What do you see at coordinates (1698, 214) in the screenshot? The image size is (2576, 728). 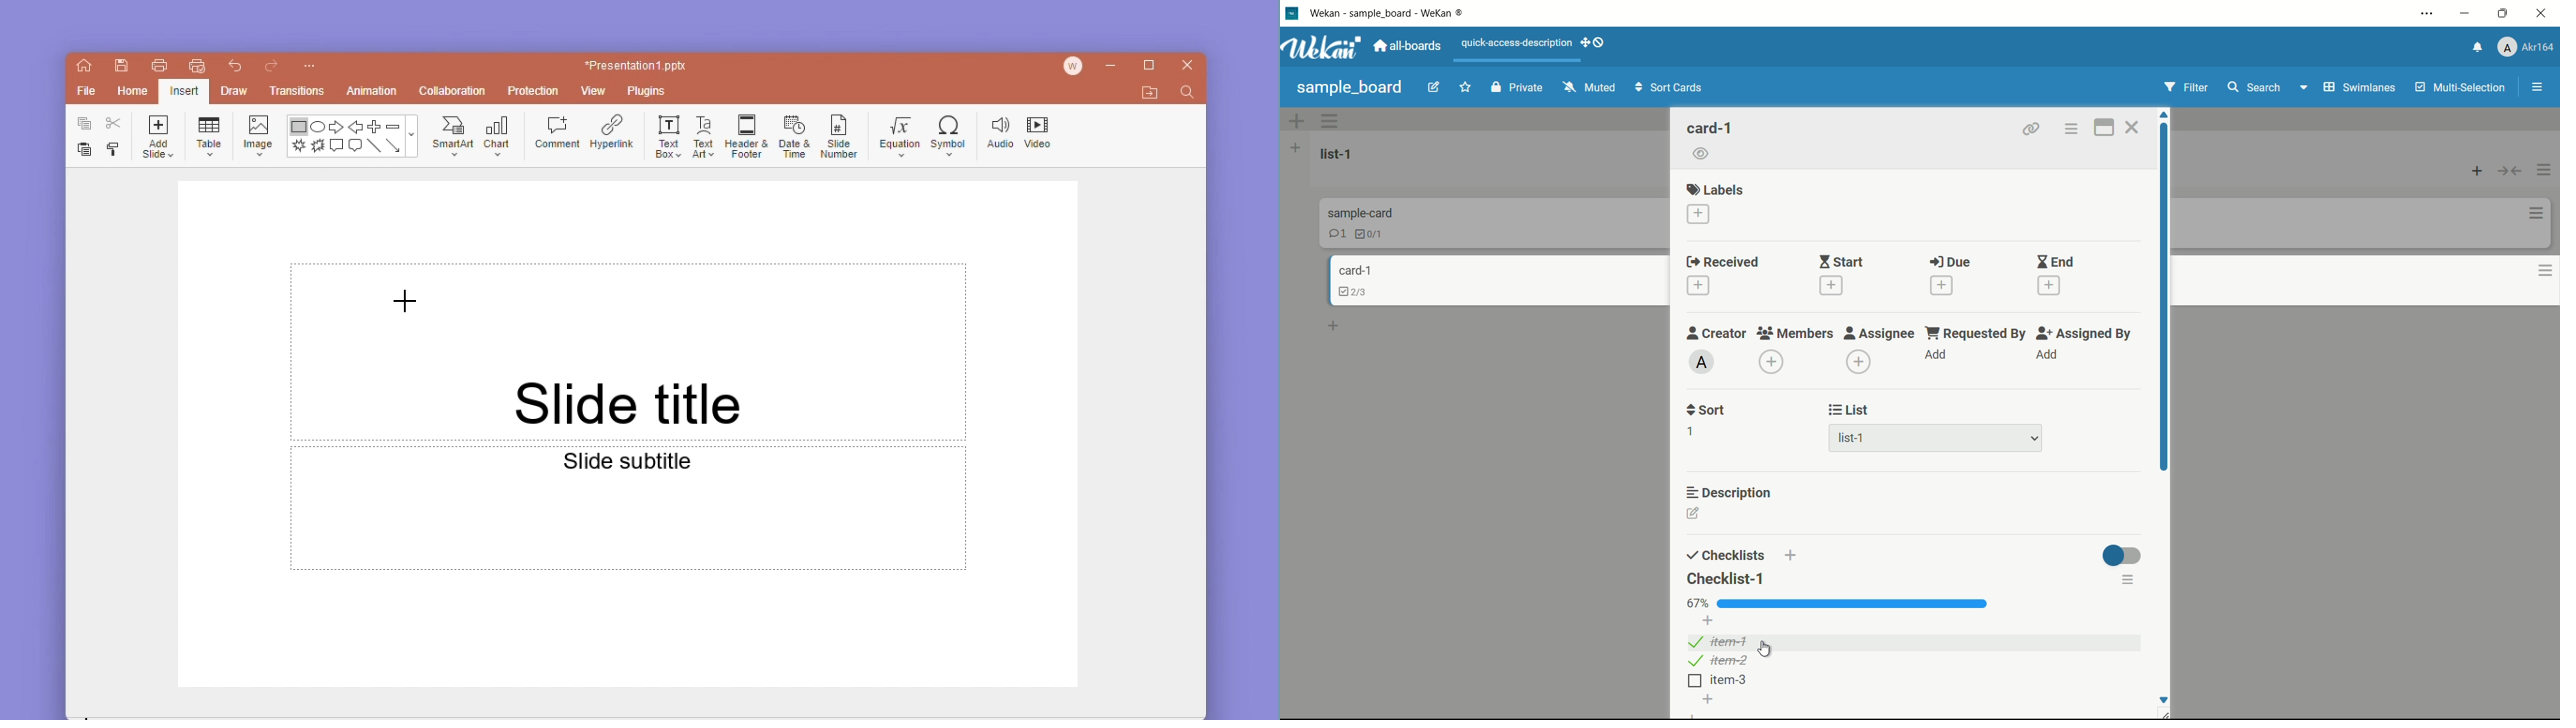 I see `add label` at bounding box center [1698, 214].